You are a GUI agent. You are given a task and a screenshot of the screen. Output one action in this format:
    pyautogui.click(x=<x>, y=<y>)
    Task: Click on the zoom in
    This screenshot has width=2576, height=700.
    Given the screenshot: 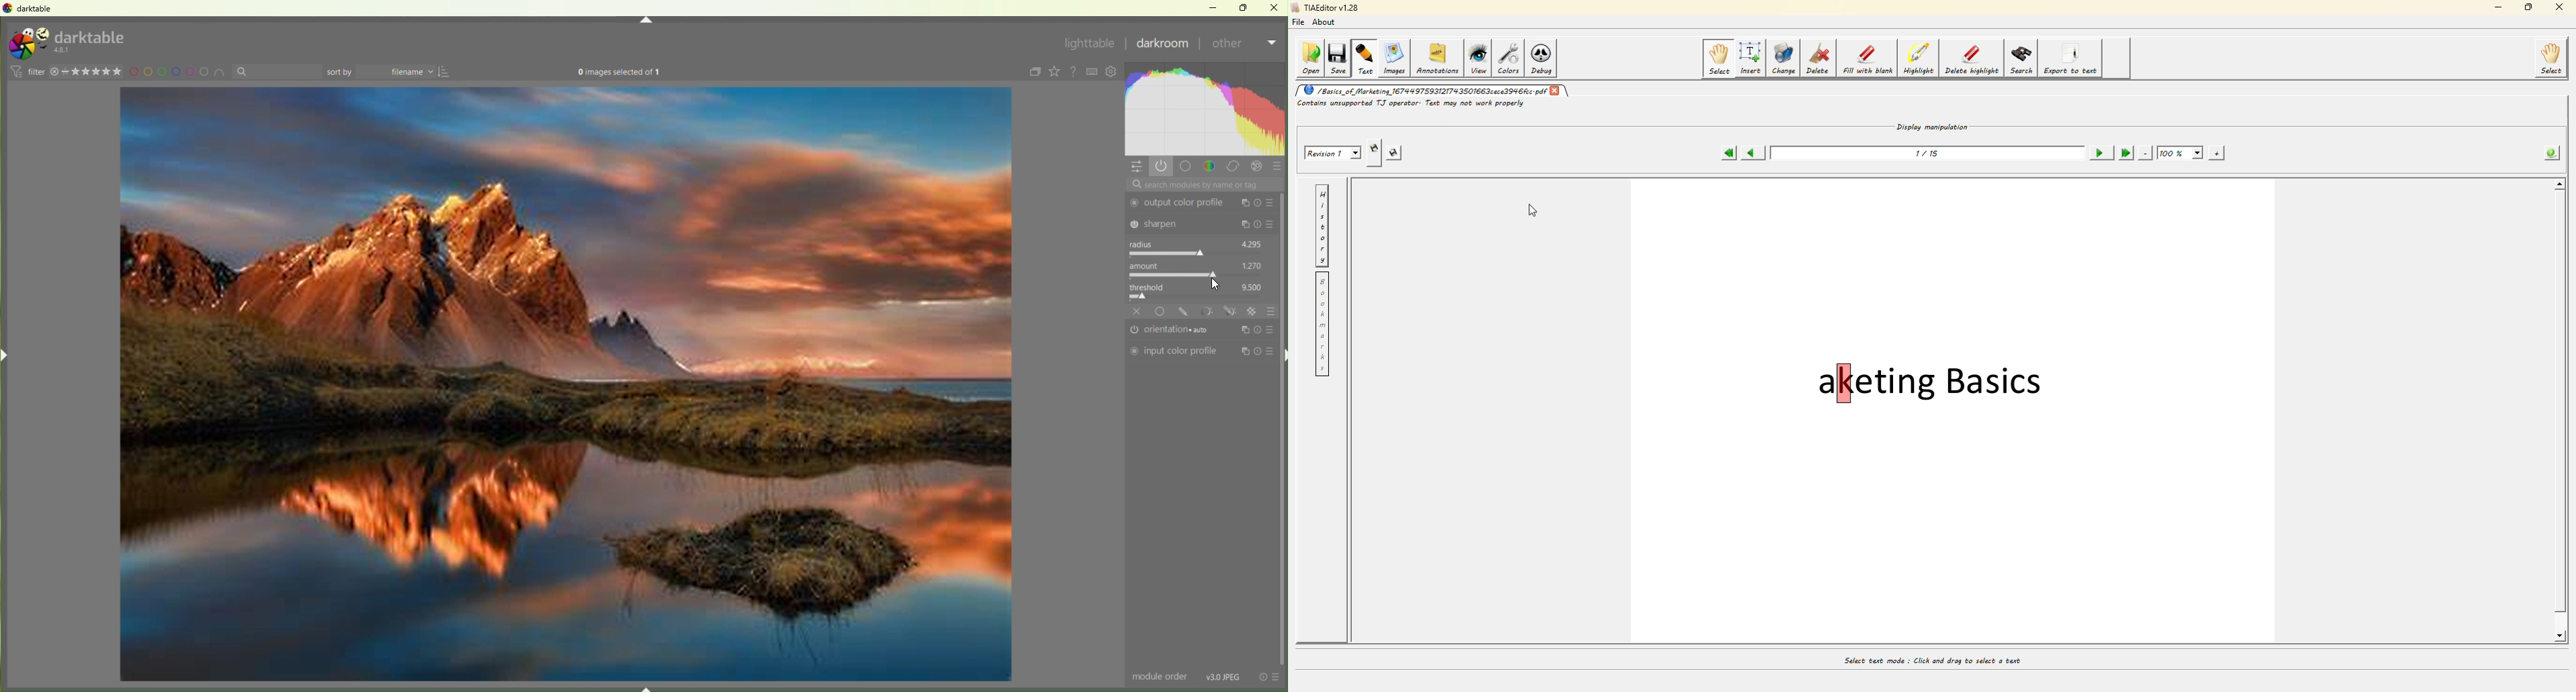 What is the action you would take?
    pyautogui.click(x=2219, y=152)
    